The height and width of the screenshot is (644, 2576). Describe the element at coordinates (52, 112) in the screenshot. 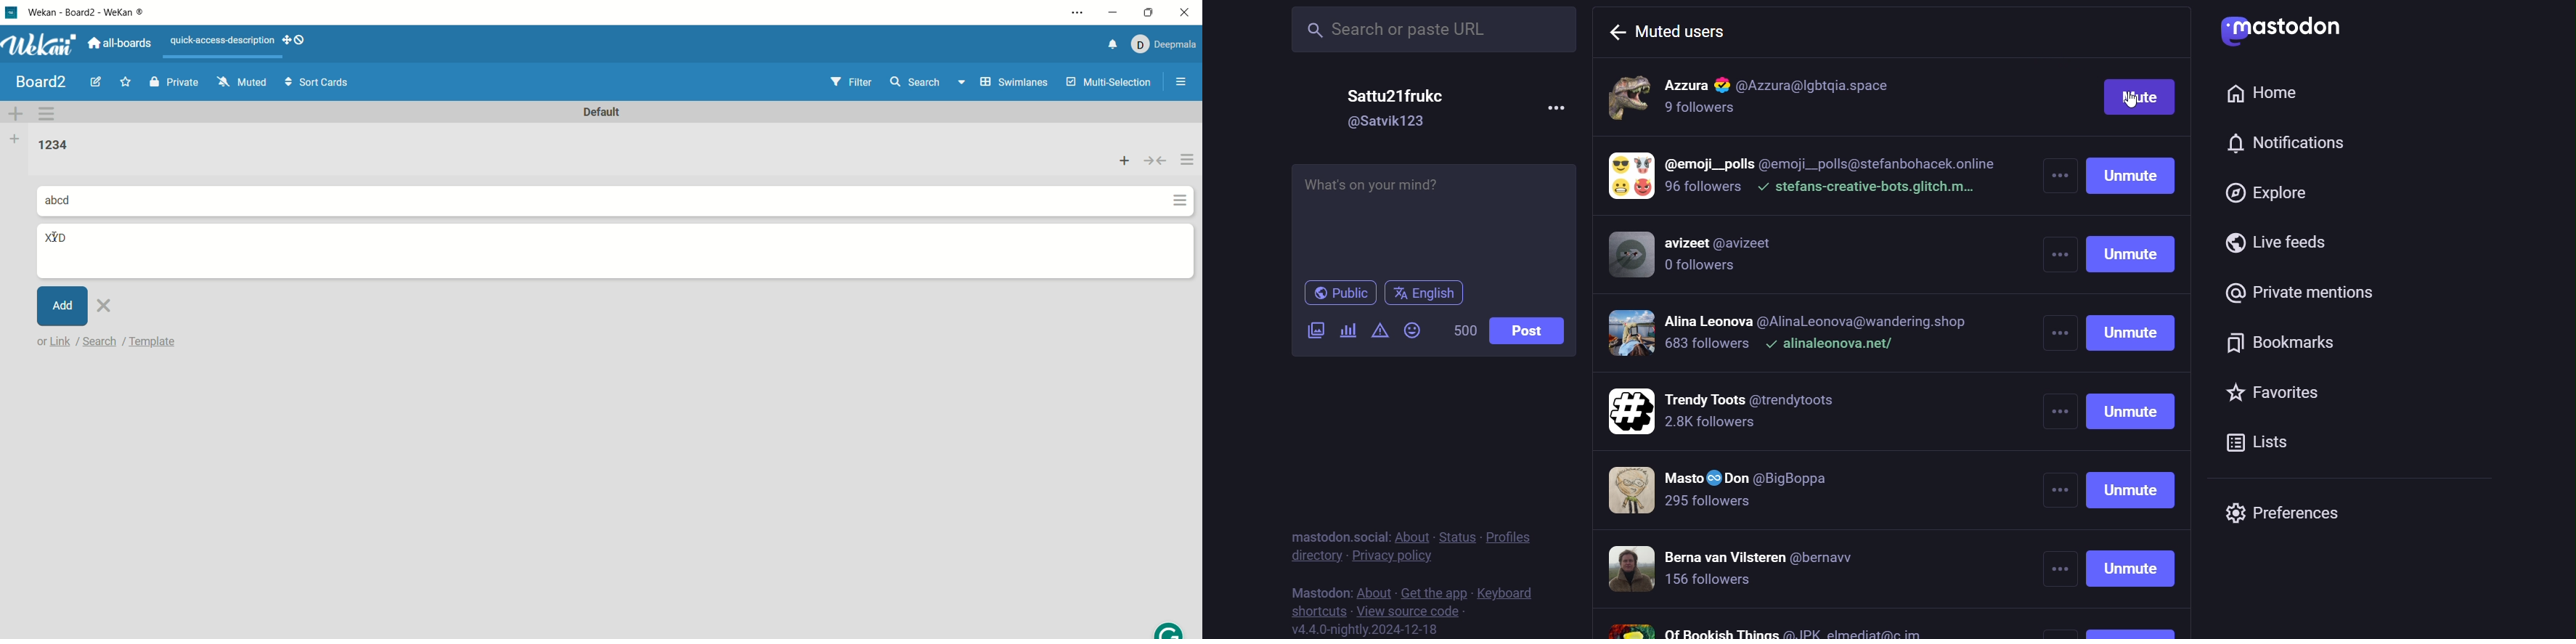

I see `swimlane action` at that location.